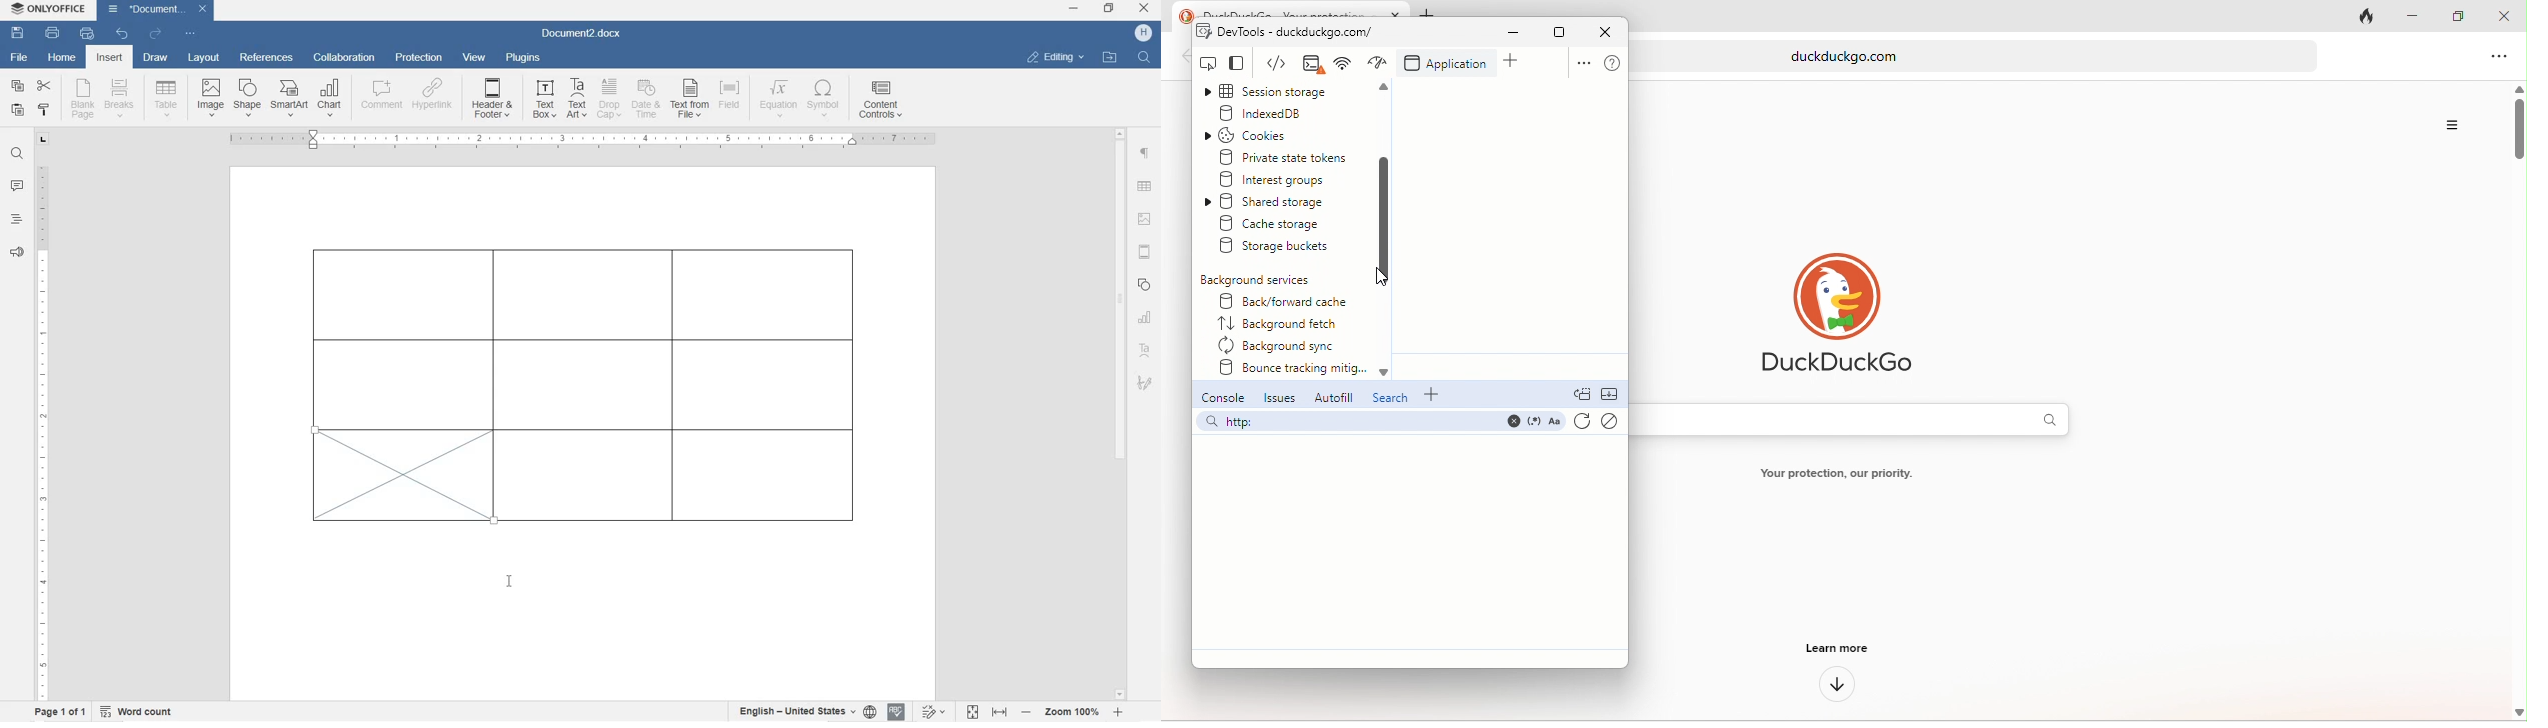  Describe the element at coordinates (1558, 32) in the screenshot. I see `maximize` at that location.